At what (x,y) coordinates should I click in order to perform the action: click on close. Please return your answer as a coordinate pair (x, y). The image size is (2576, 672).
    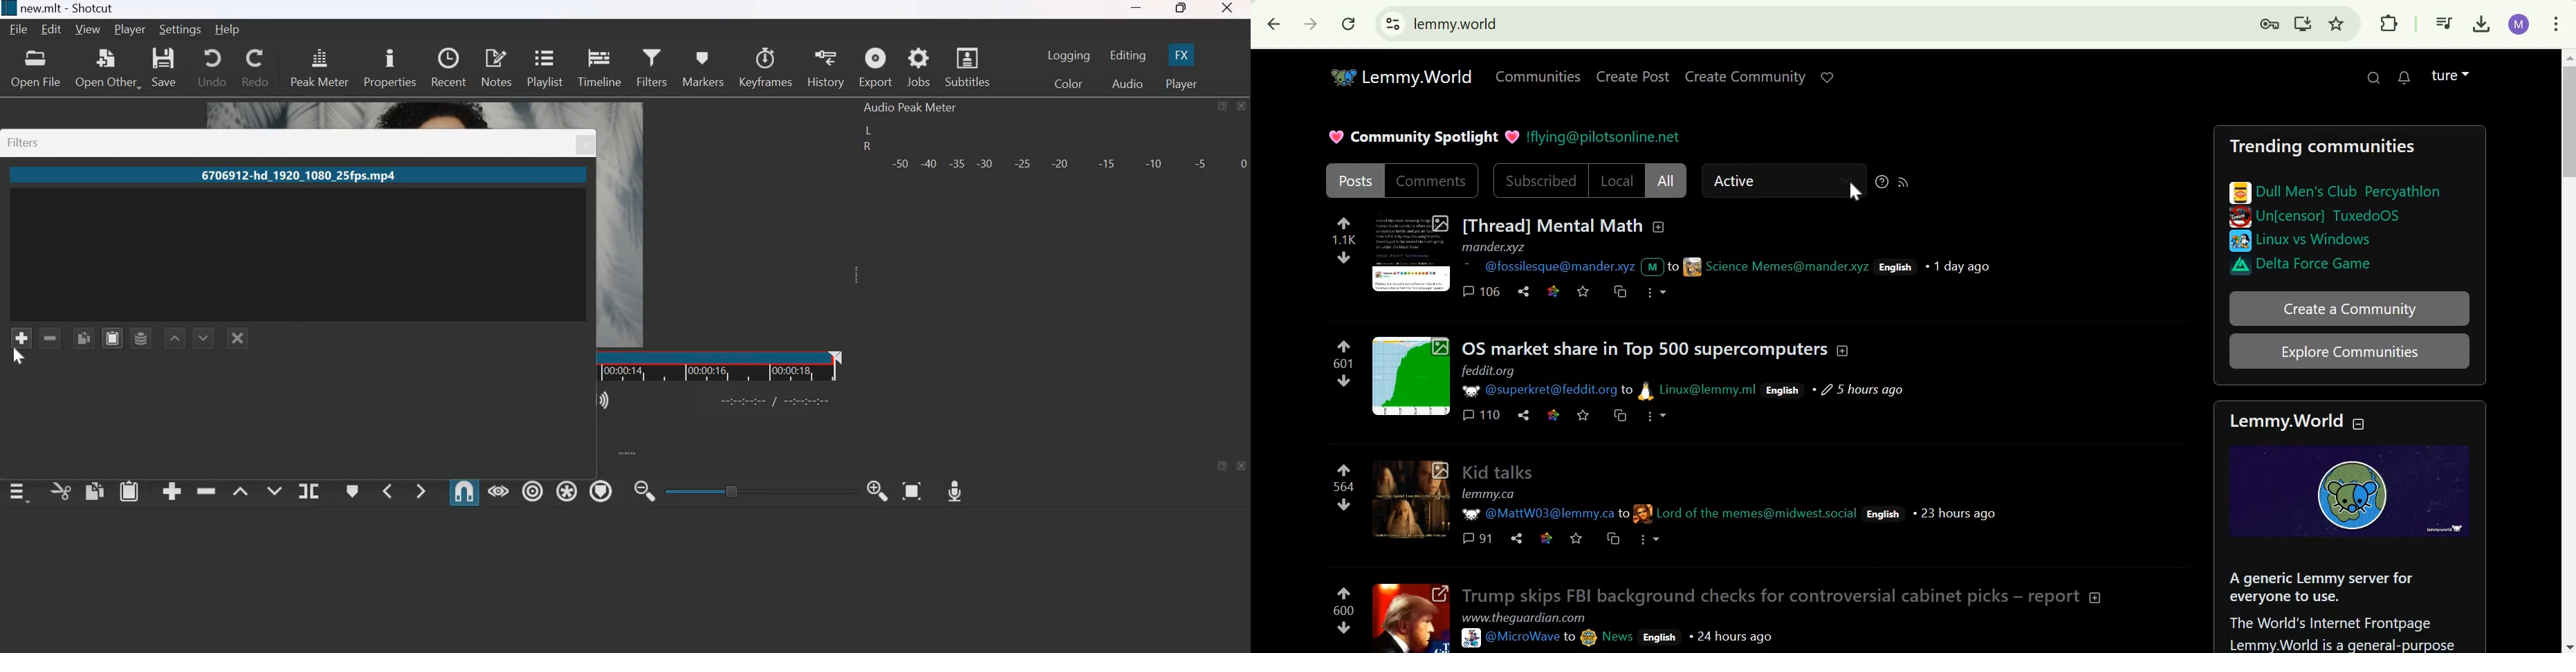
    Looking at the image, I should click on (1241, 106).